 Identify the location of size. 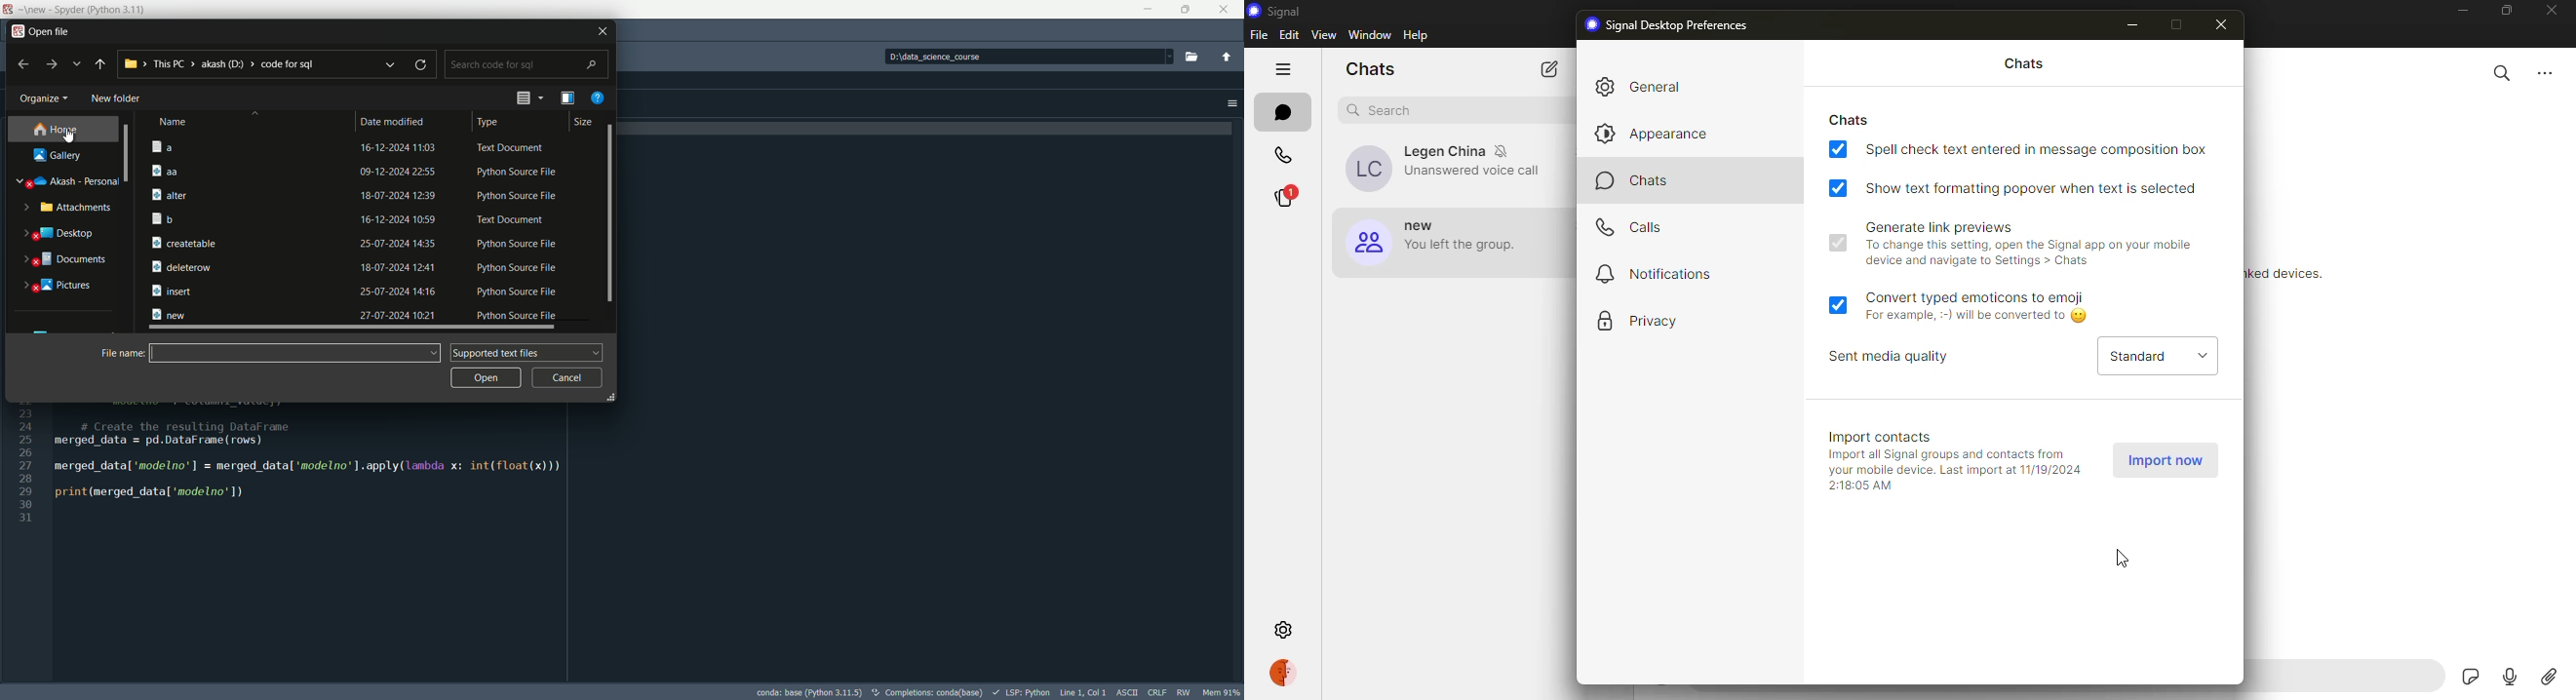
(585, 123).